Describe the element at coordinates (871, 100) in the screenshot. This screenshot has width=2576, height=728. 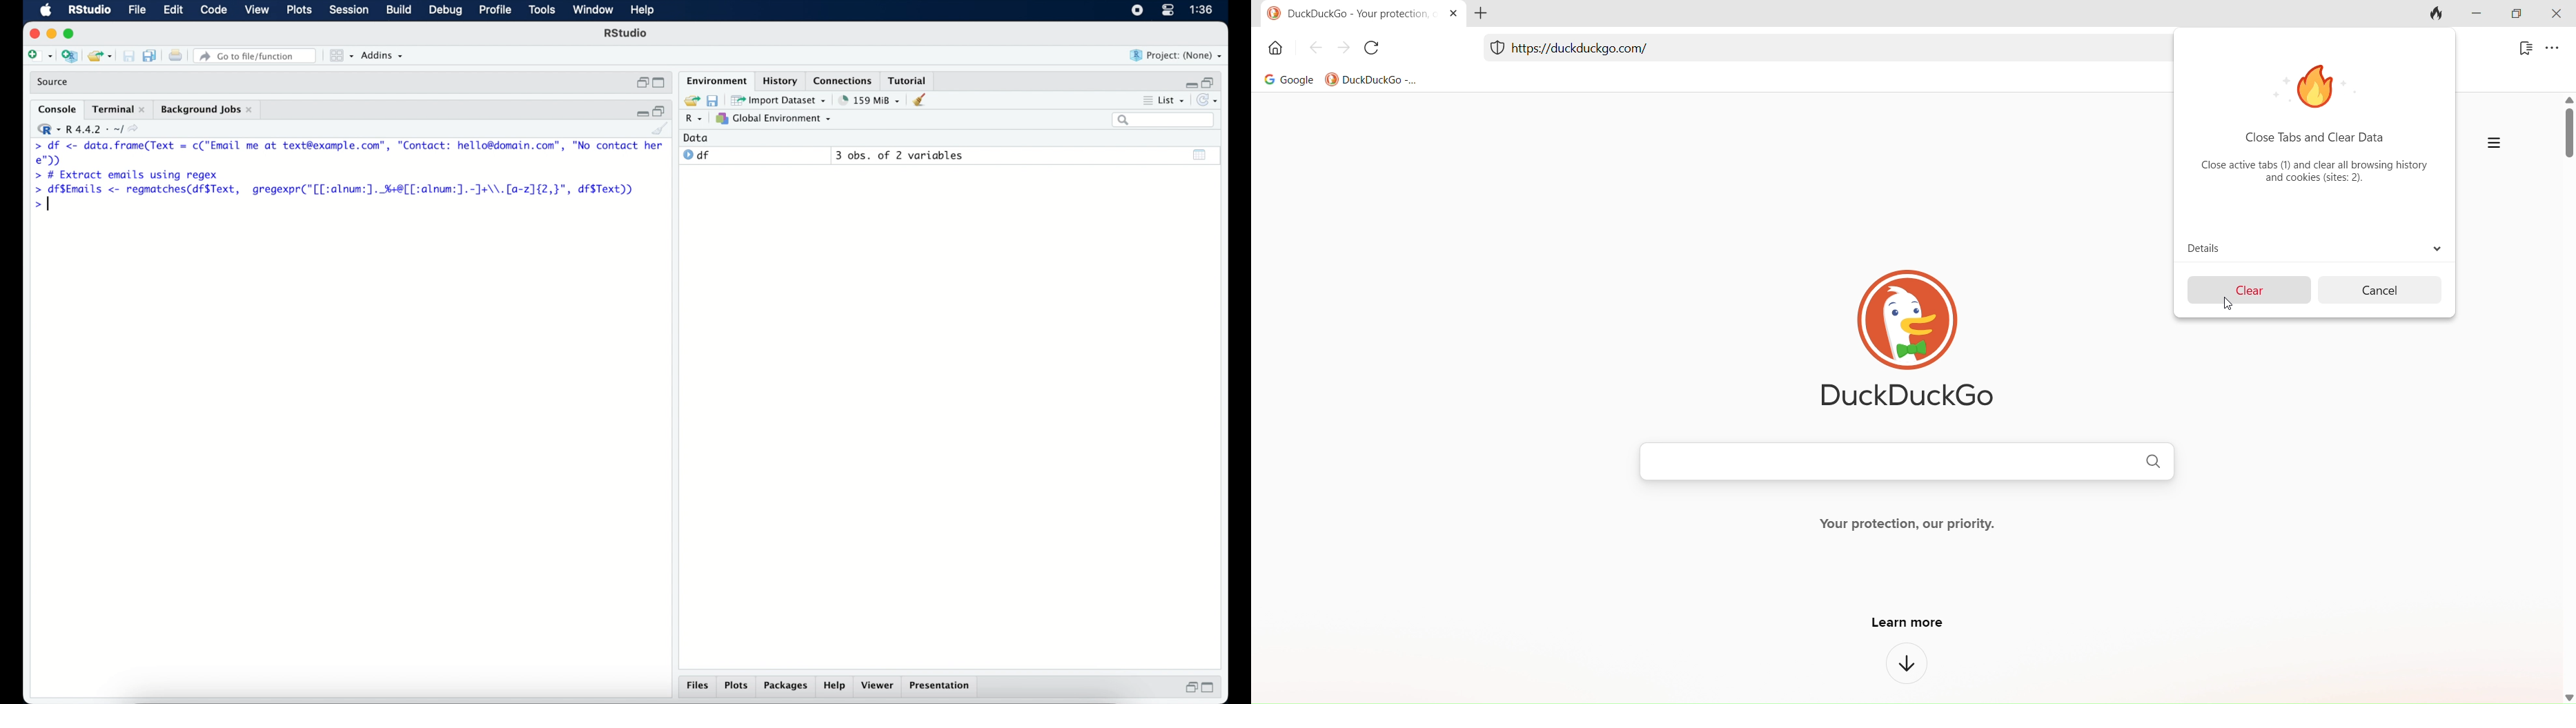
I see `158 MB` at that location.